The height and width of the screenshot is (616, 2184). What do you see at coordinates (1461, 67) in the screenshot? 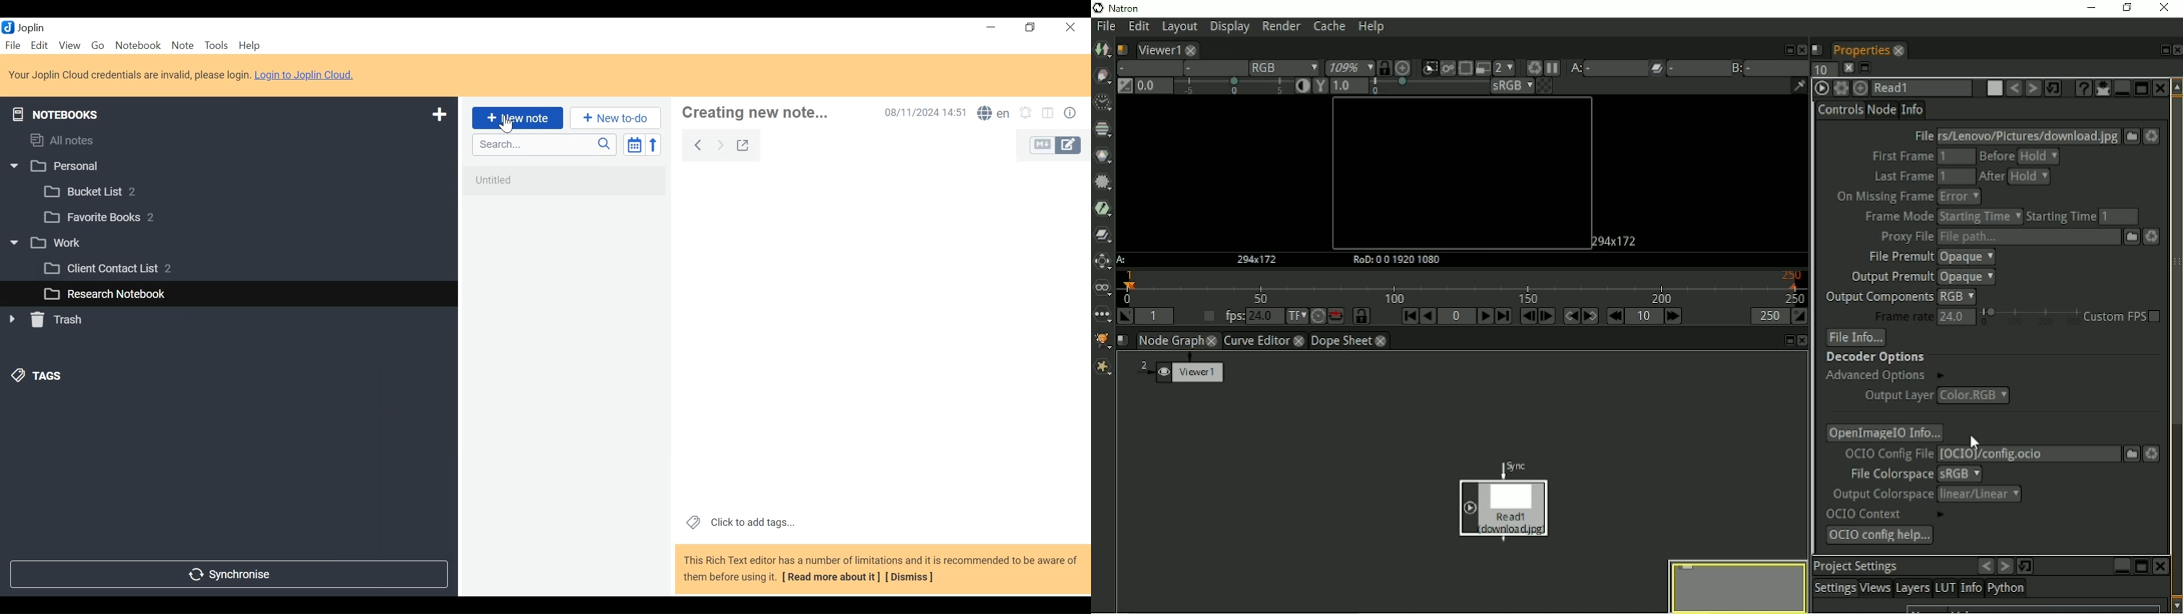
I see `Enables the region of interest that limit the portion of the viewer` at bounding box center [1461, 67].